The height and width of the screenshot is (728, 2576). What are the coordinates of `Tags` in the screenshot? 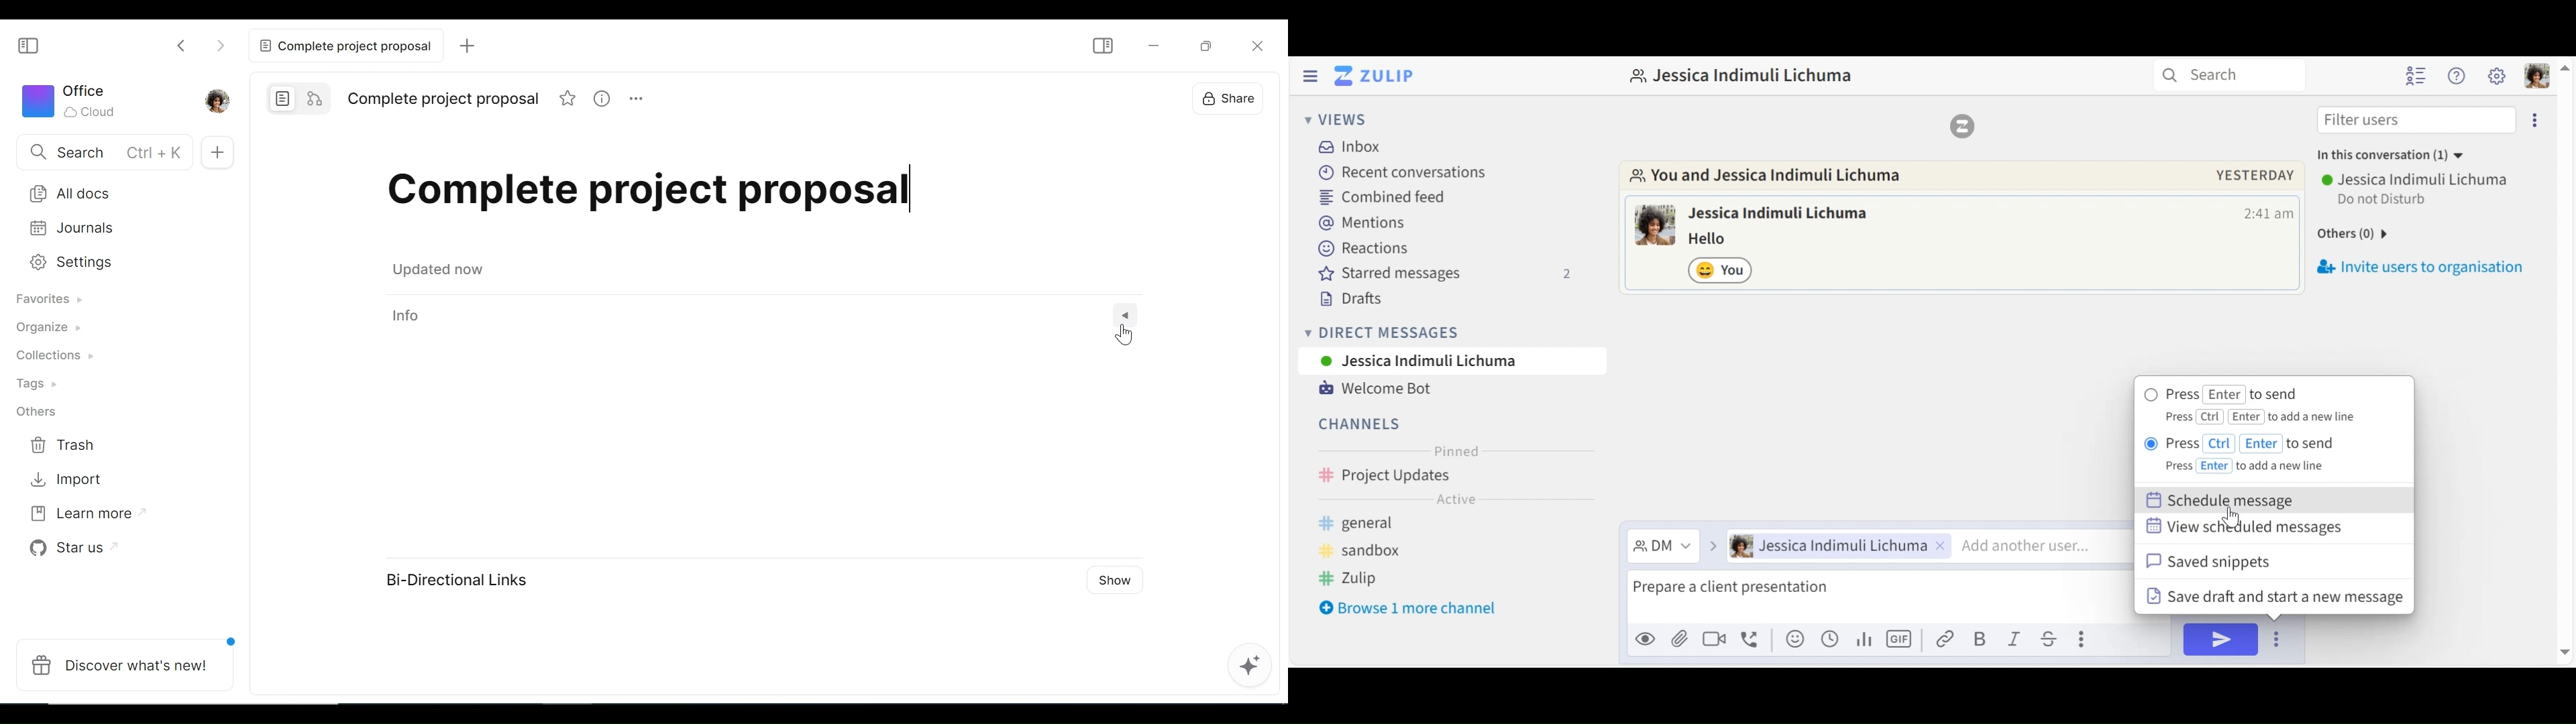 It's located at (44, 385).